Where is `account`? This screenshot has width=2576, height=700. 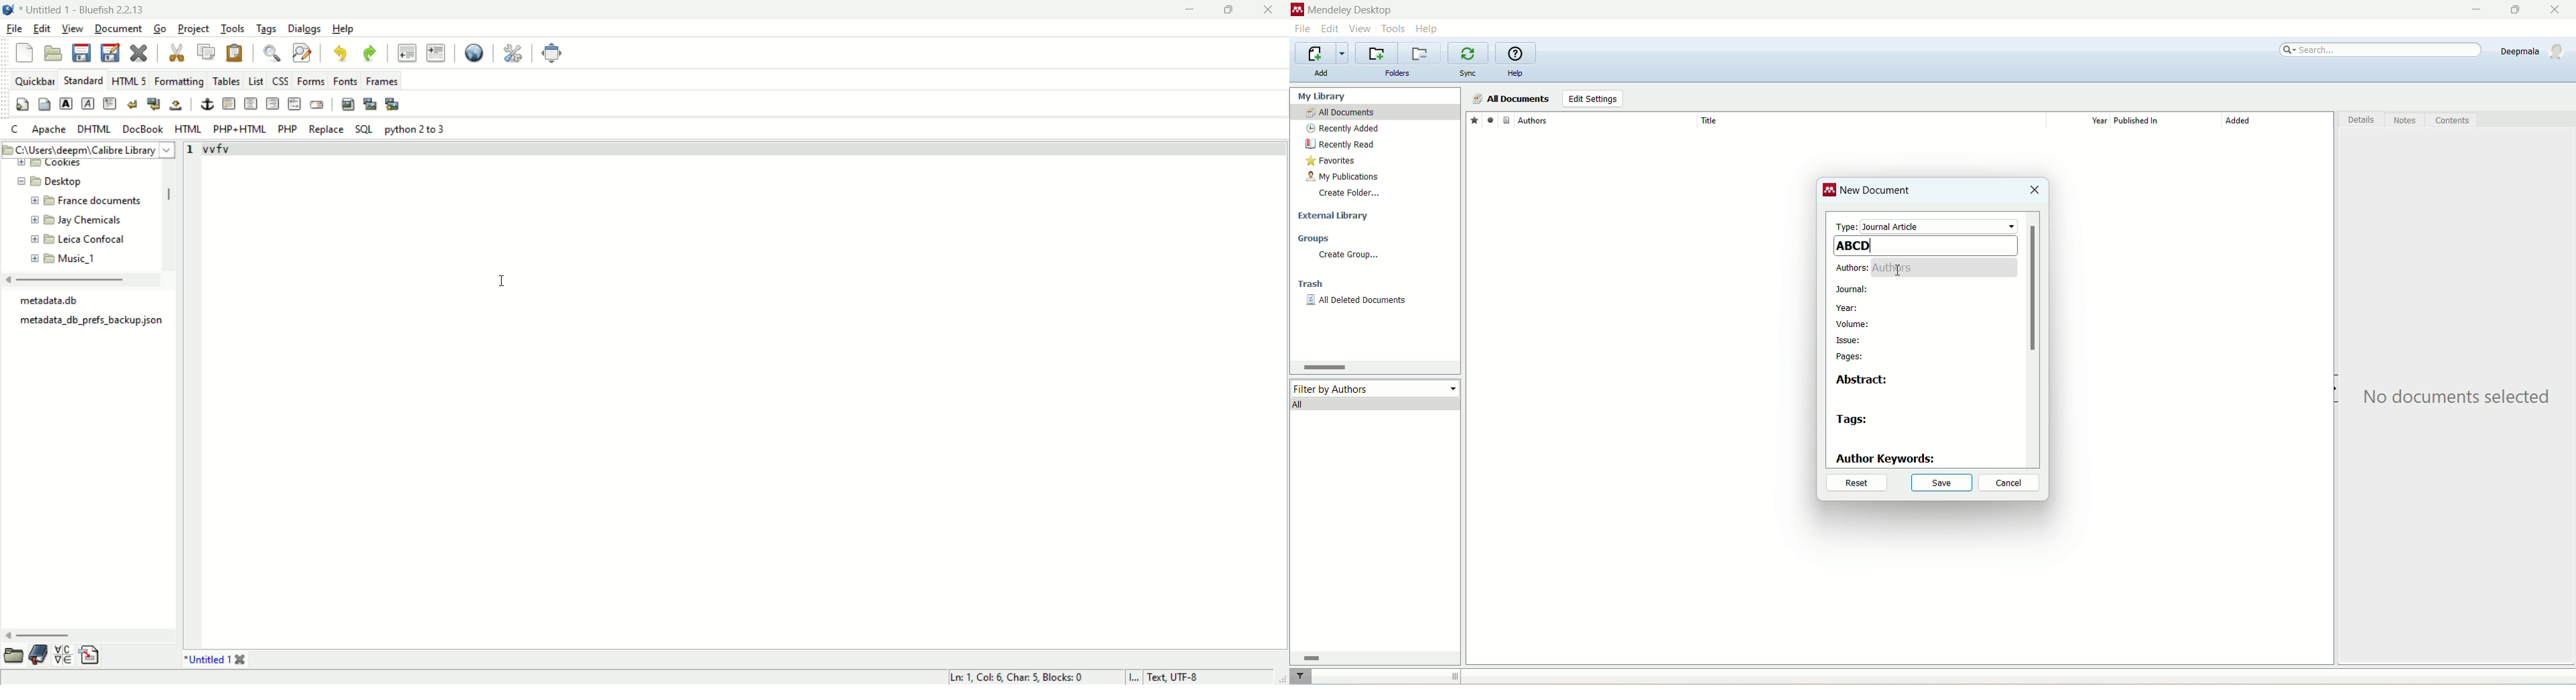
account is located at coordinates (2535, 51).